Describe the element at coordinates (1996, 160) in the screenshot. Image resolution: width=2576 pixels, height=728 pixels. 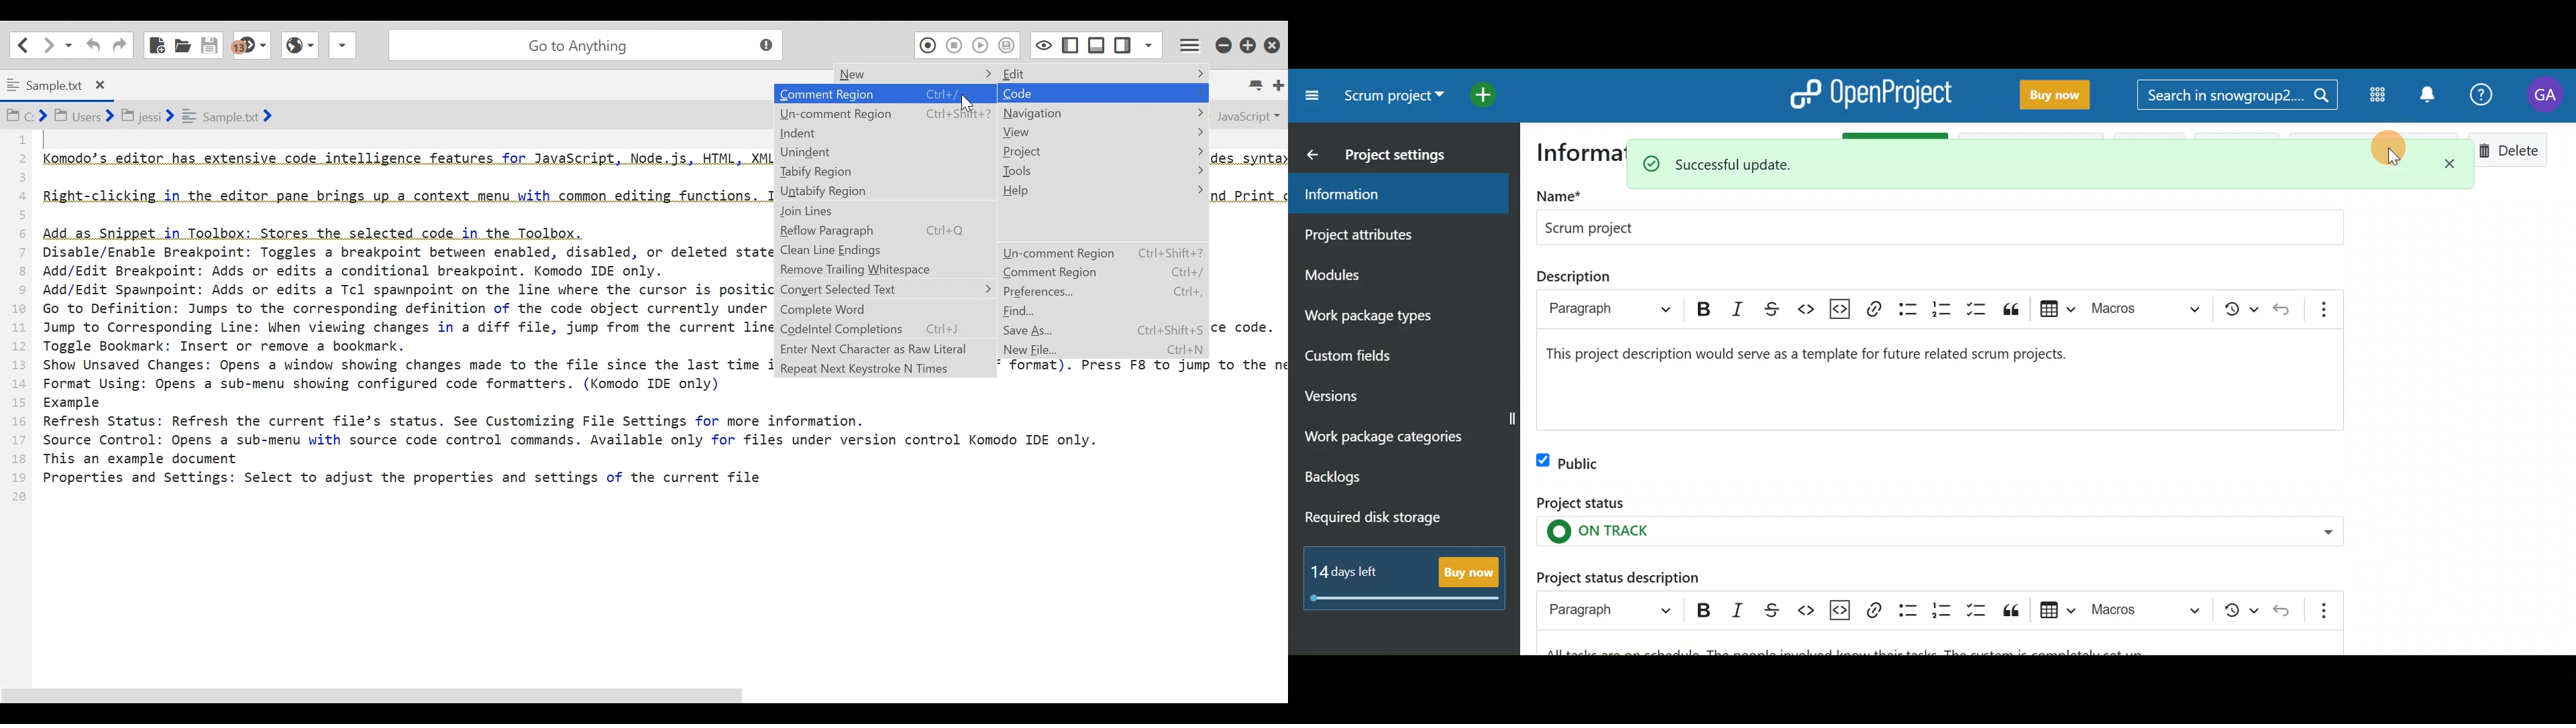
I see `Successful update` at that location.